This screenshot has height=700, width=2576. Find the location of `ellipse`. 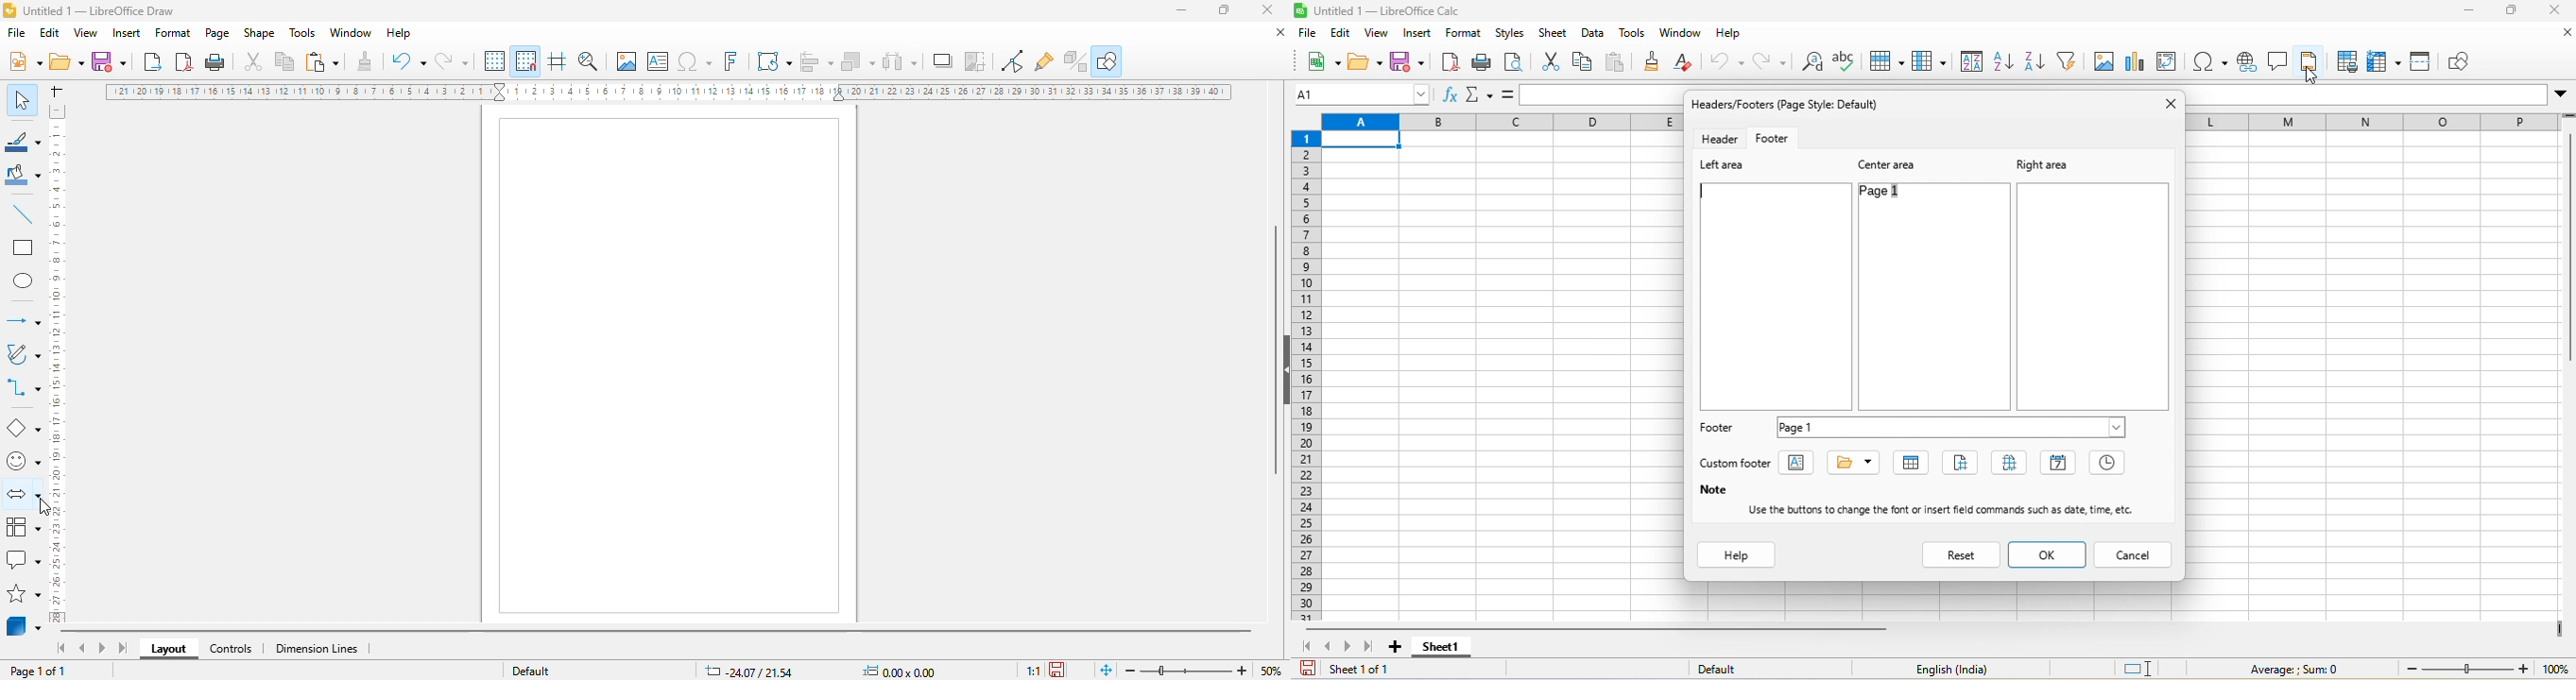

ellipse is located at coordinates (25, 281).